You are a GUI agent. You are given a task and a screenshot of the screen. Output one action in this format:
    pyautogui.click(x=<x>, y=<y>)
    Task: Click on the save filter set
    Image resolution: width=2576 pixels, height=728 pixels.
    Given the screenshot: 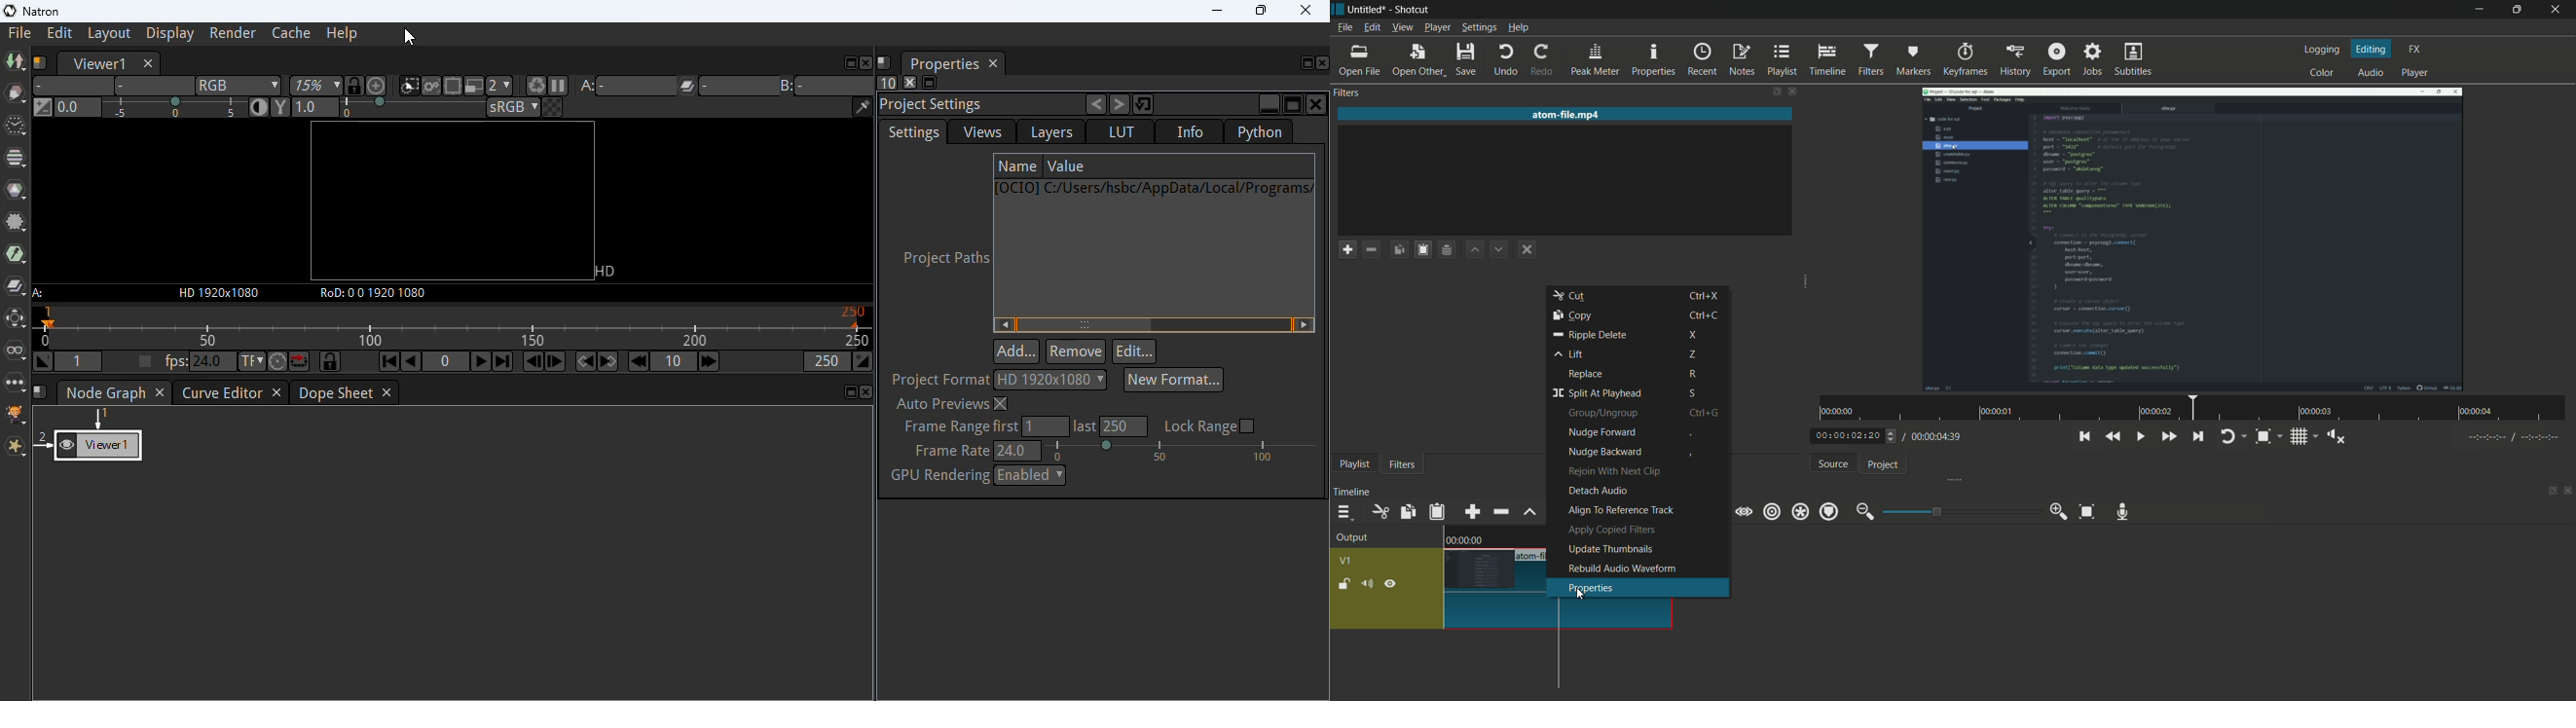 What is the action you would take?
    pyautogui.click(x=1446, y=250)
    